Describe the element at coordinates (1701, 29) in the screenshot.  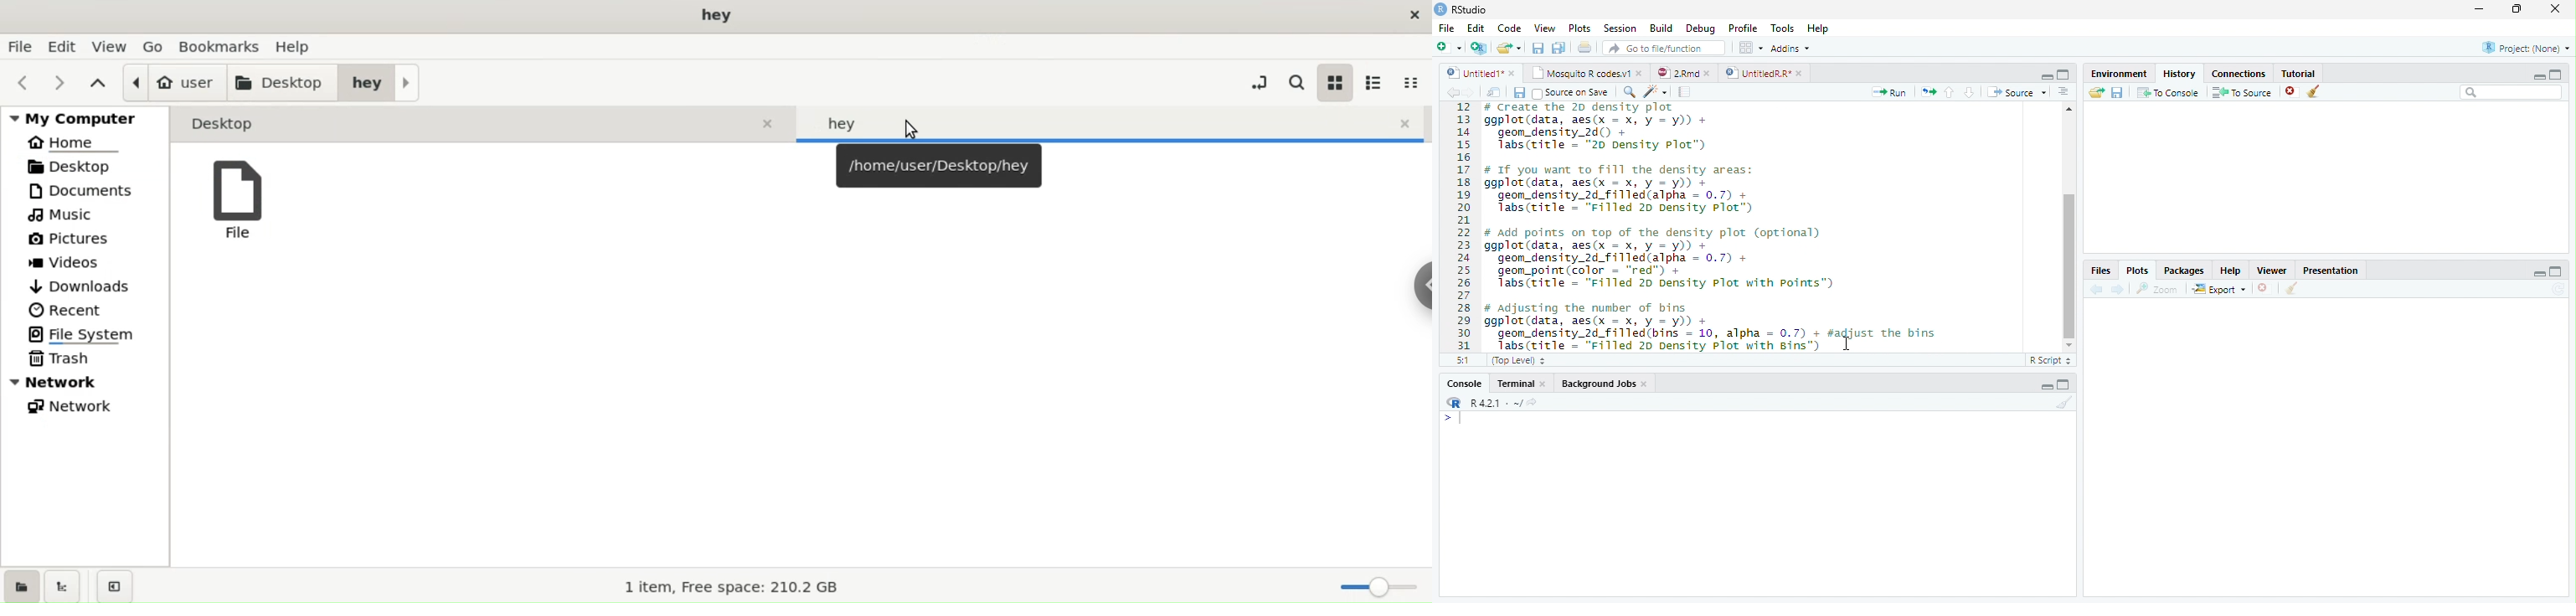
I see `Debug` at that location.